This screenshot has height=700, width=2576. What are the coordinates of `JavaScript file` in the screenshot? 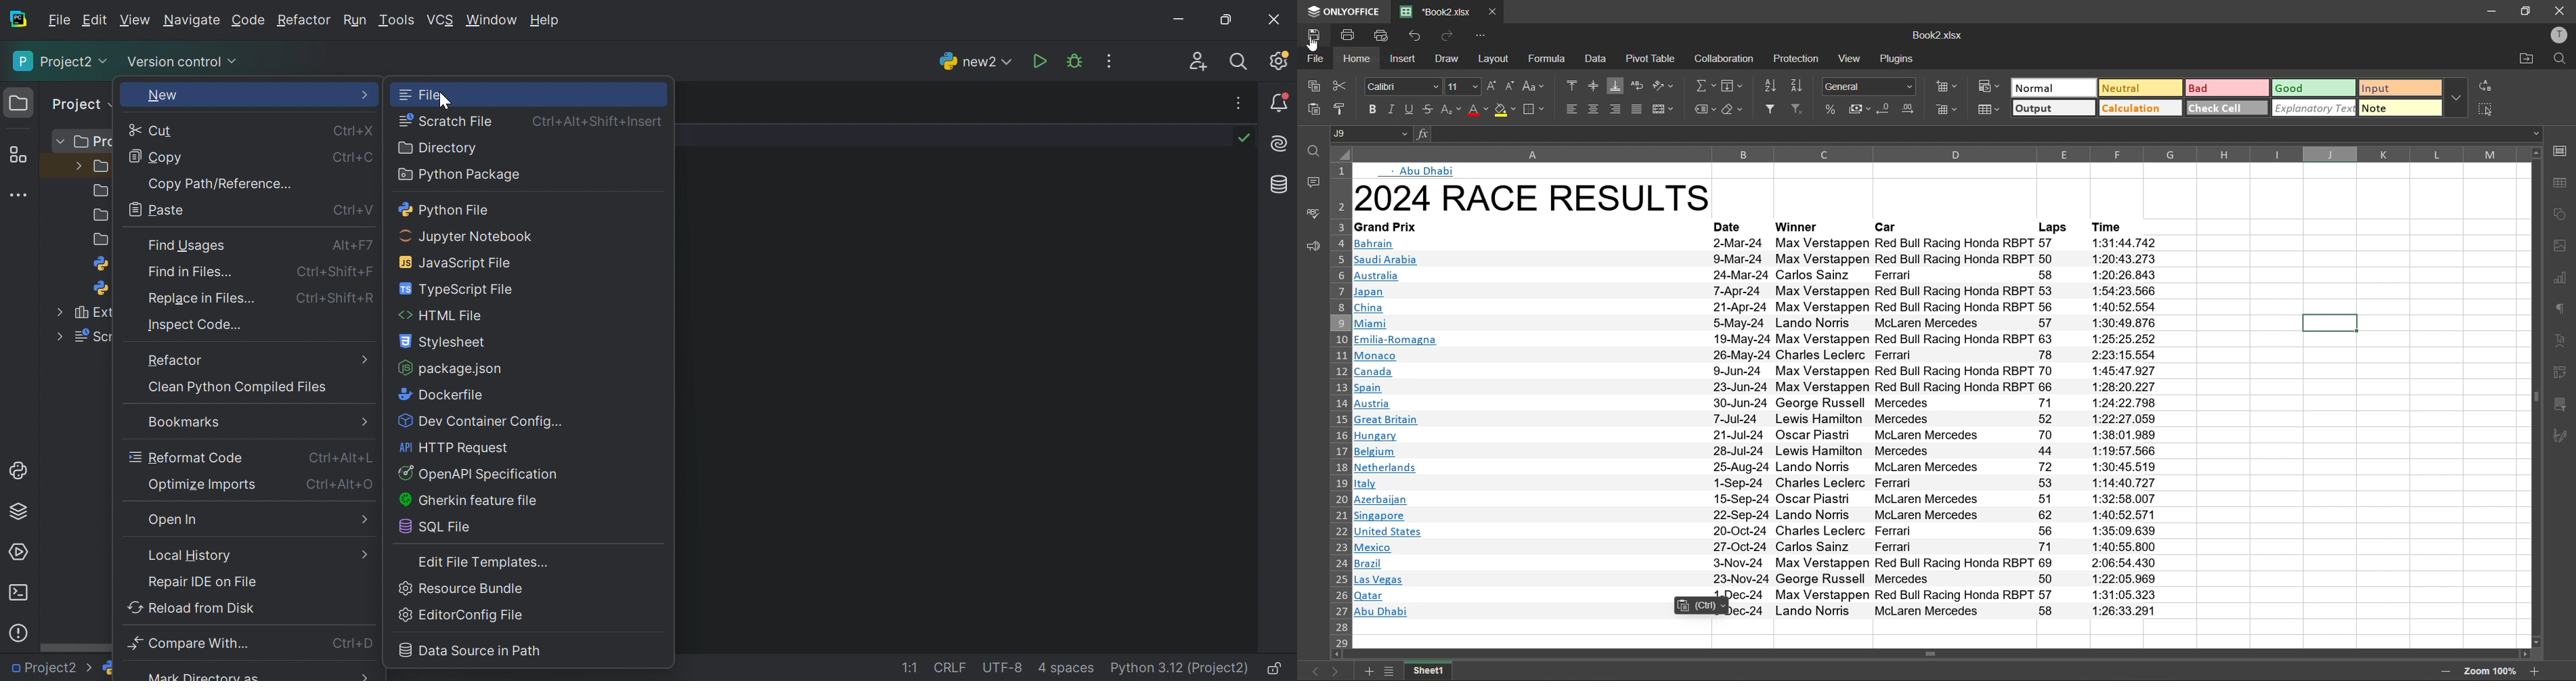 It's located at (460, 262).